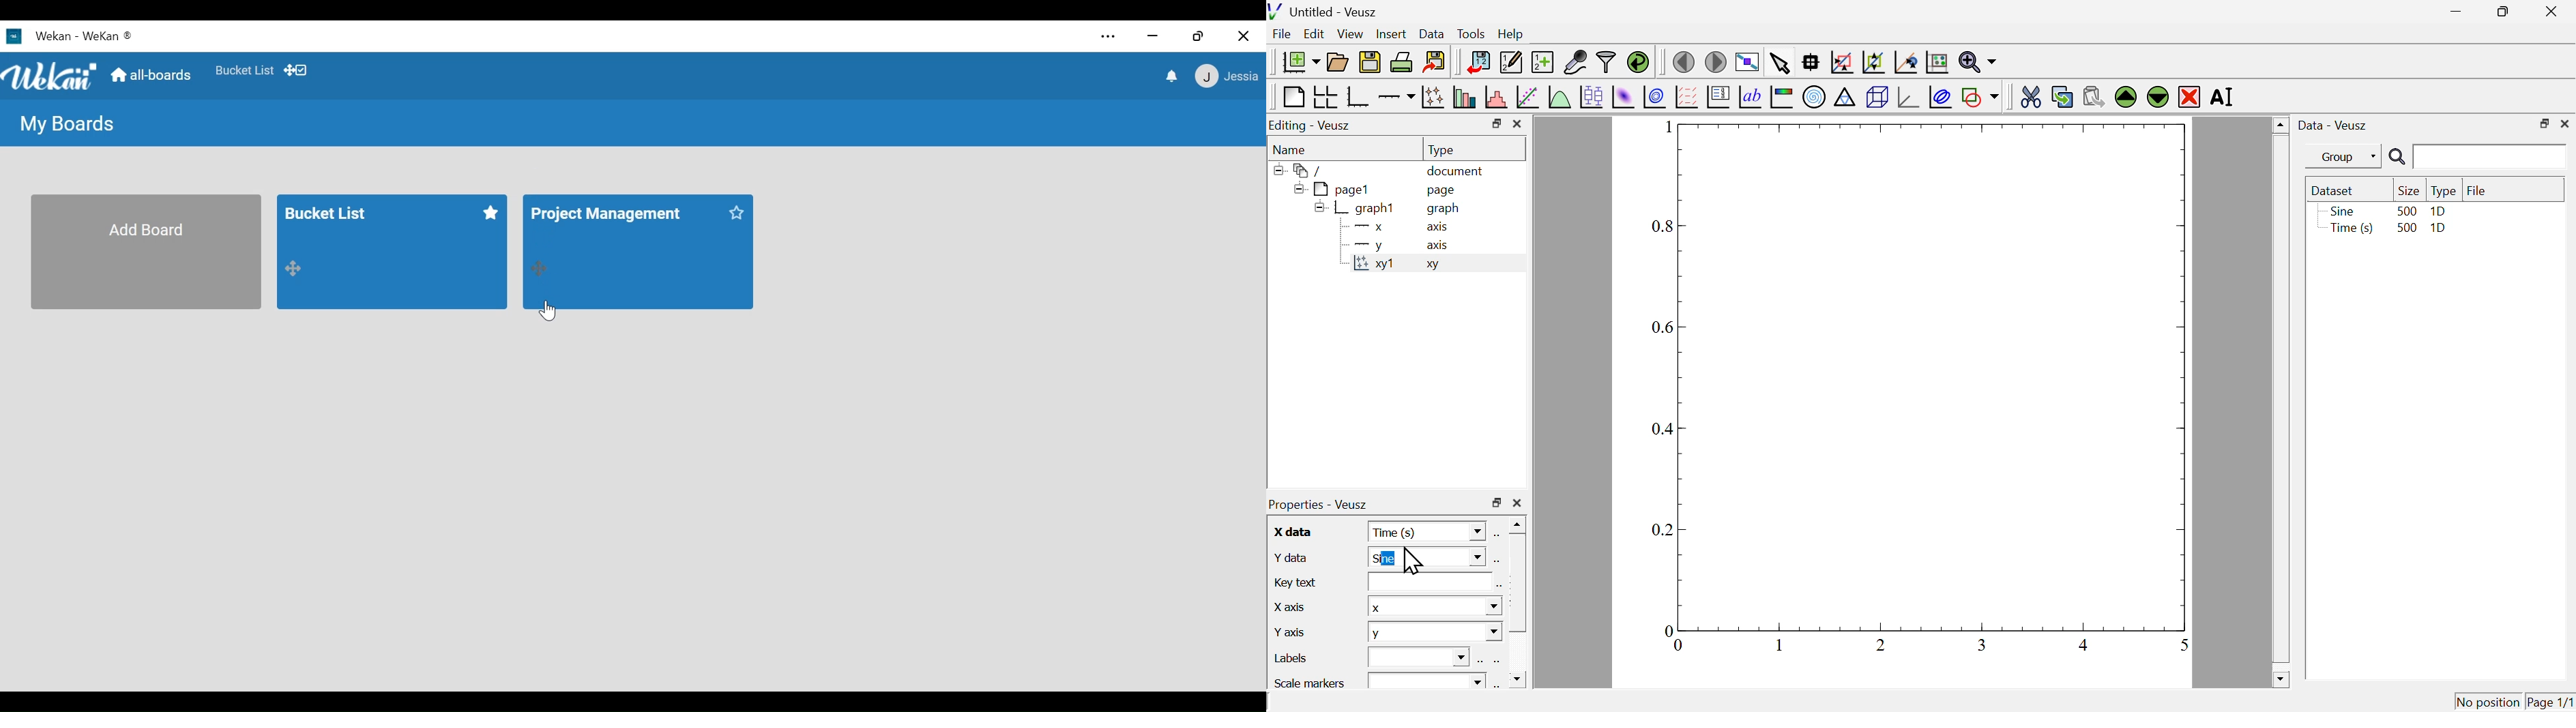 The height and width of the screenshot is (728, 2576). Describe the element at coordinates (2542, 123) in the screenshot. I see `maximize` at that location.